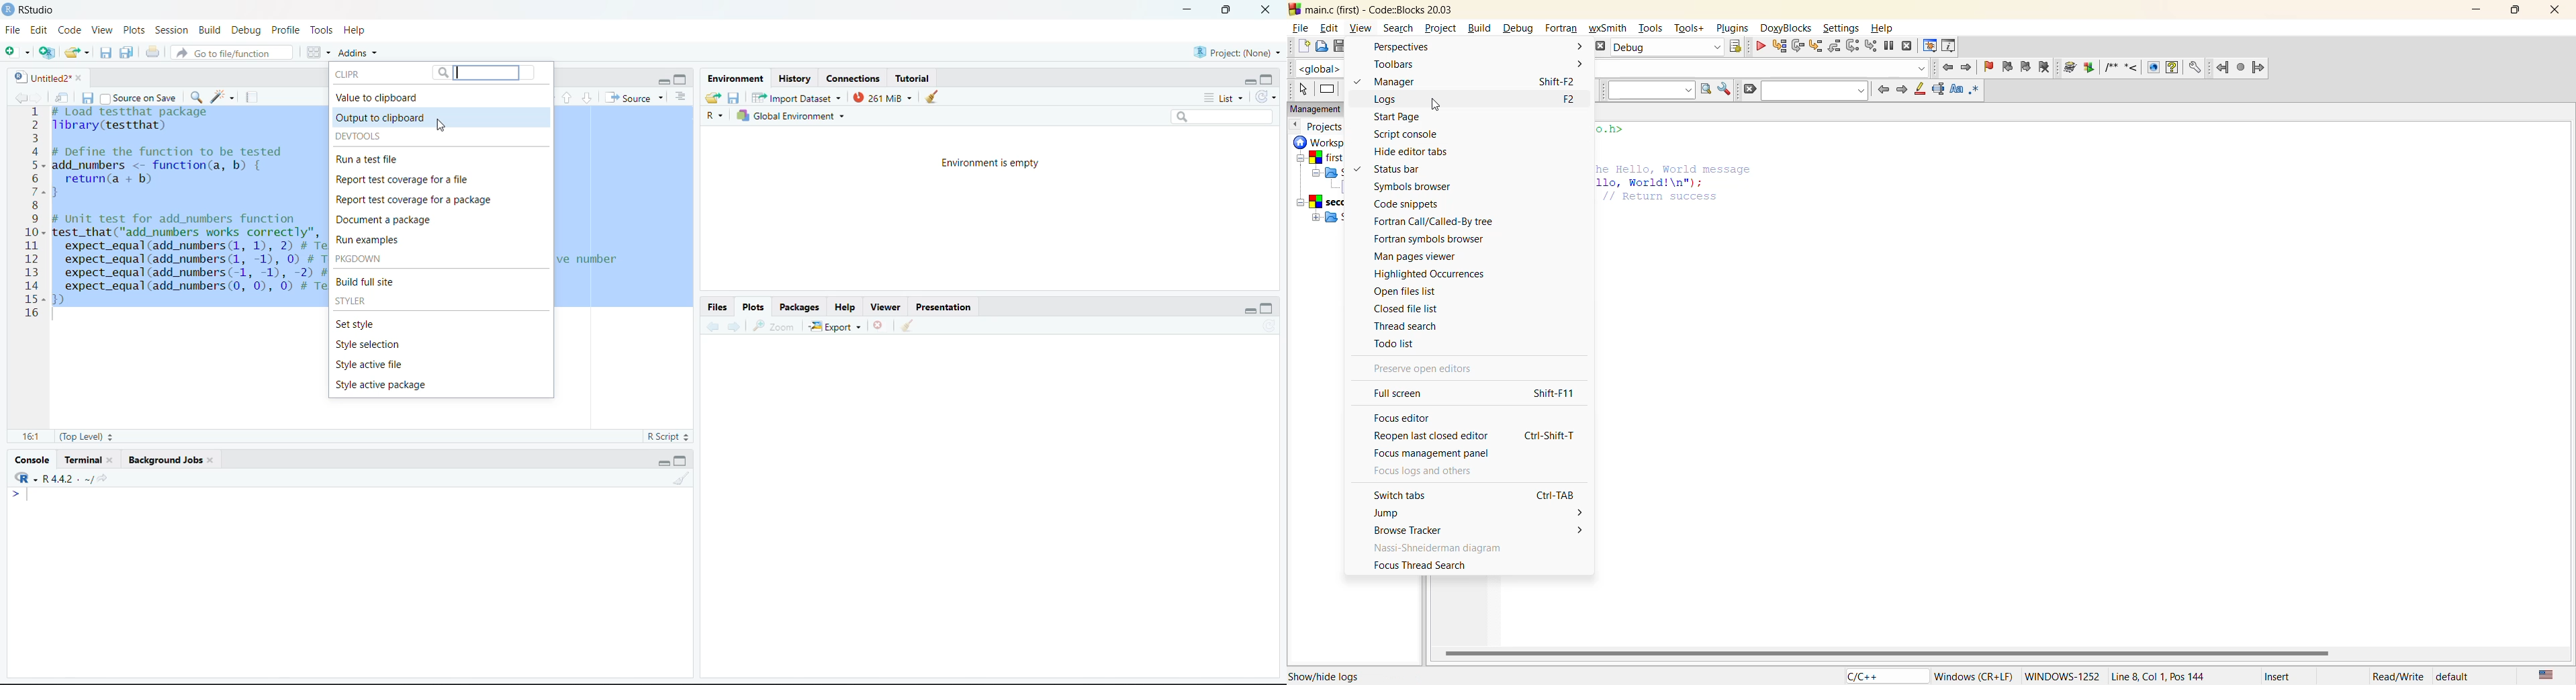 Image resolution: width=2576 pixels, height=700 pixels. Describe the element at coordinates (690, 436) in the screenshot. I see `Stepper buttons` at that location.